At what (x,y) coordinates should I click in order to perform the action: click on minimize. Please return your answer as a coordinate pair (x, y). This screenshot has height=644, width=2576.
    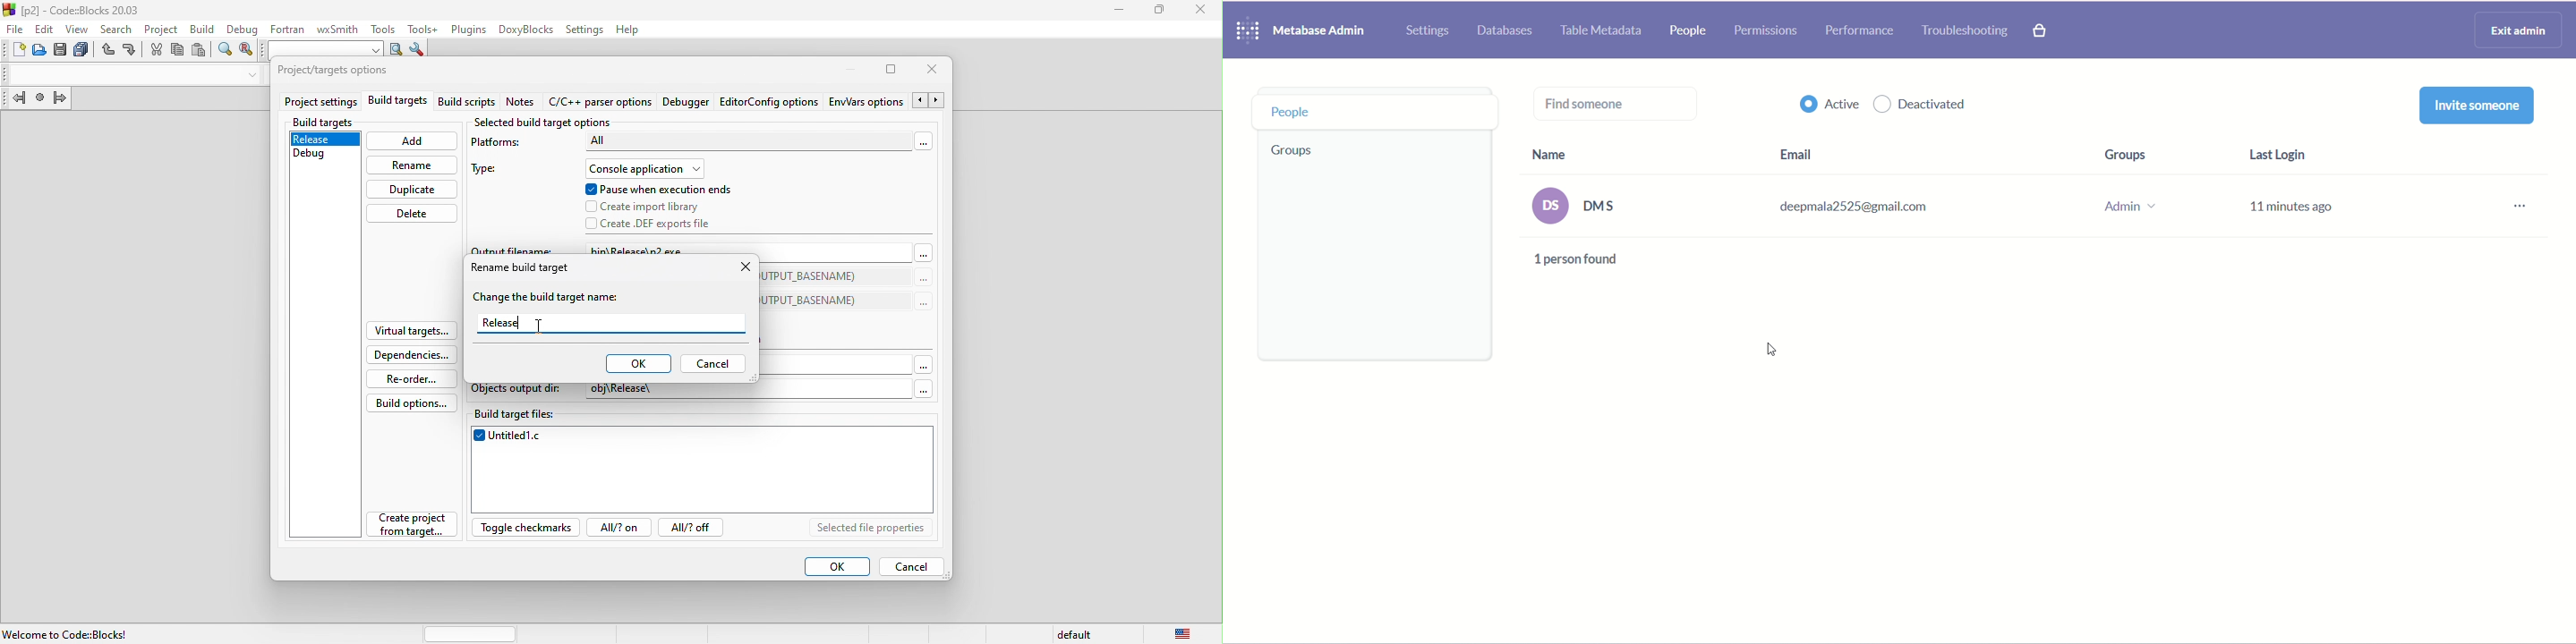
    Looking at the image, I should click on (1120, 11).